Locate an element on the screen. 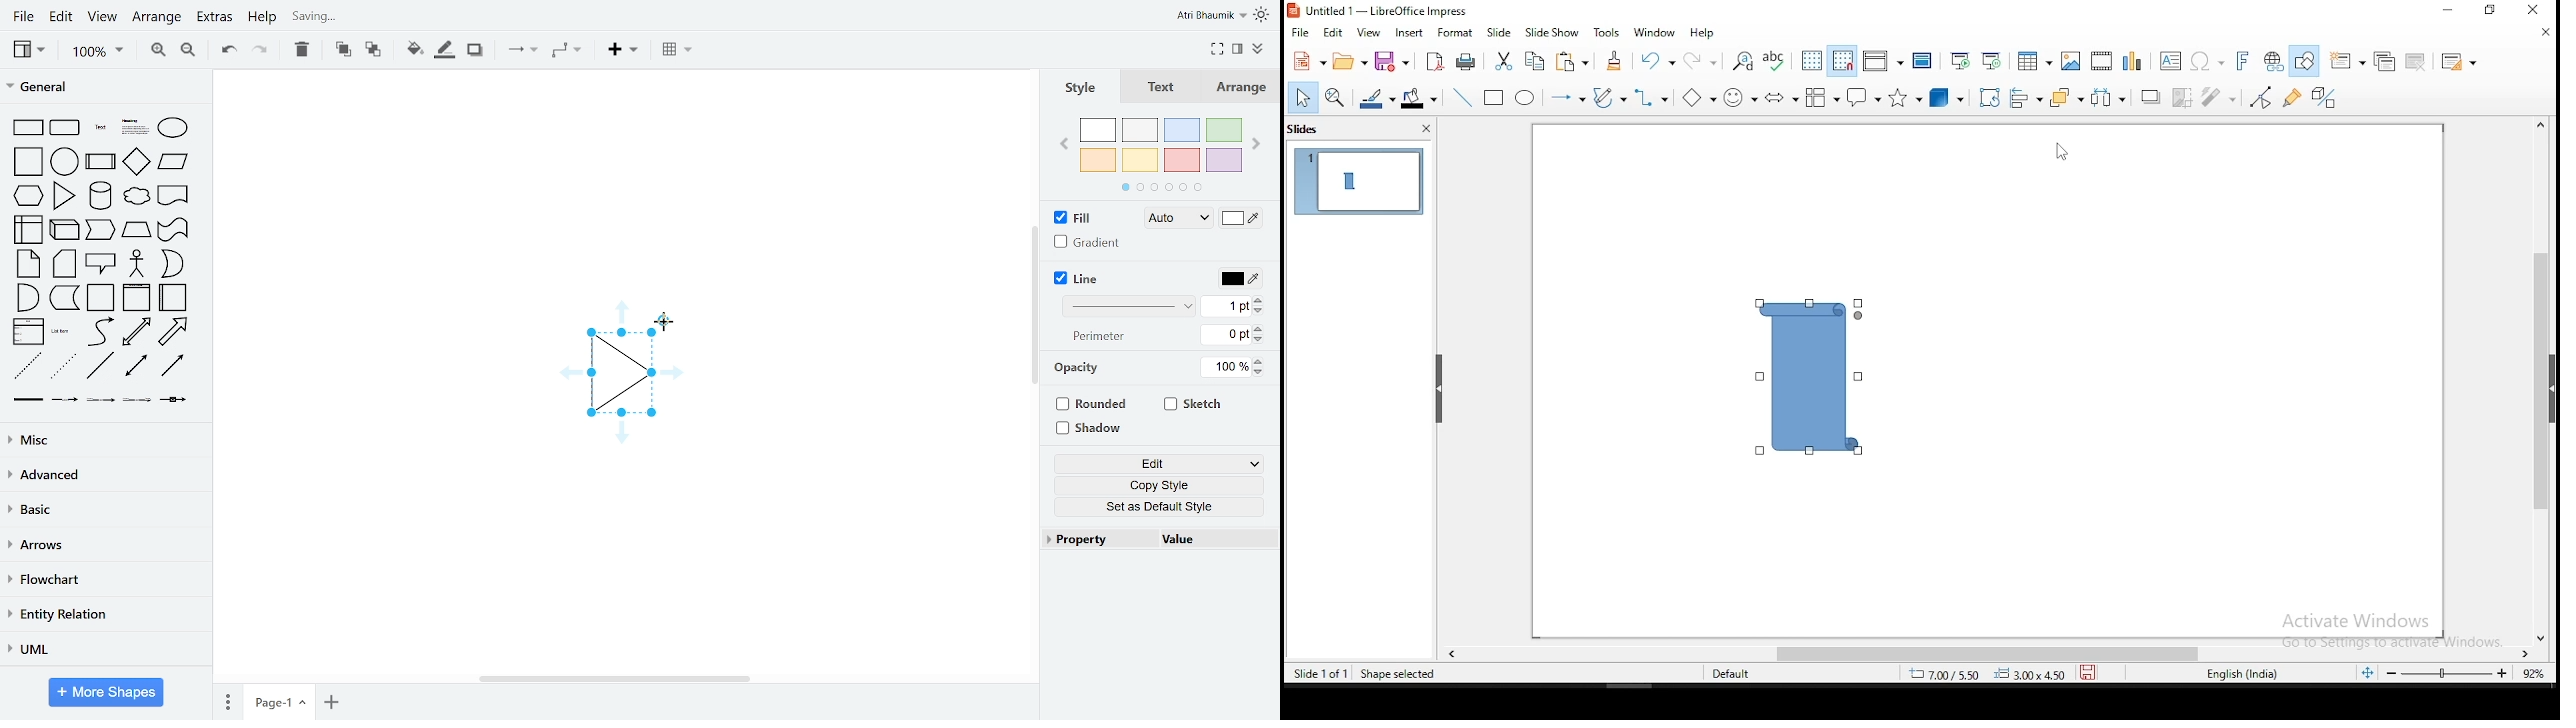 Image resolution: width=2576 pixels, height=728 pixels. container is located at coordinates (100, 298).